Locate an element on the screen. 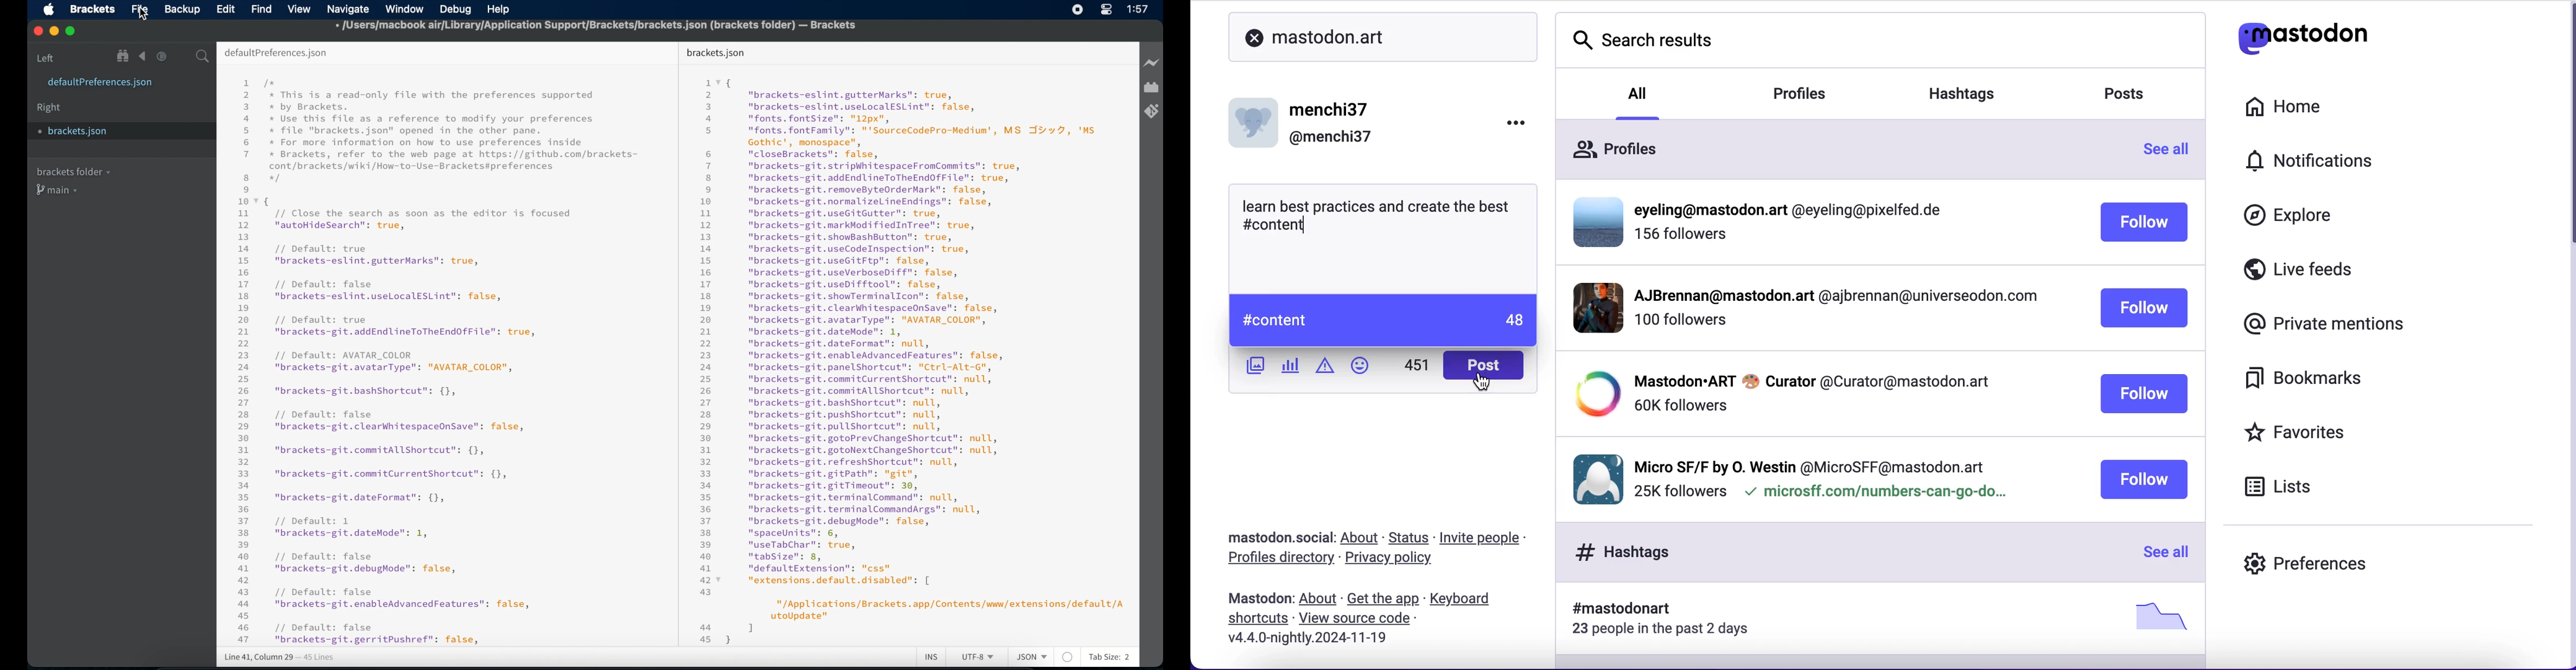  lists is located at coordinates (2287, 490).